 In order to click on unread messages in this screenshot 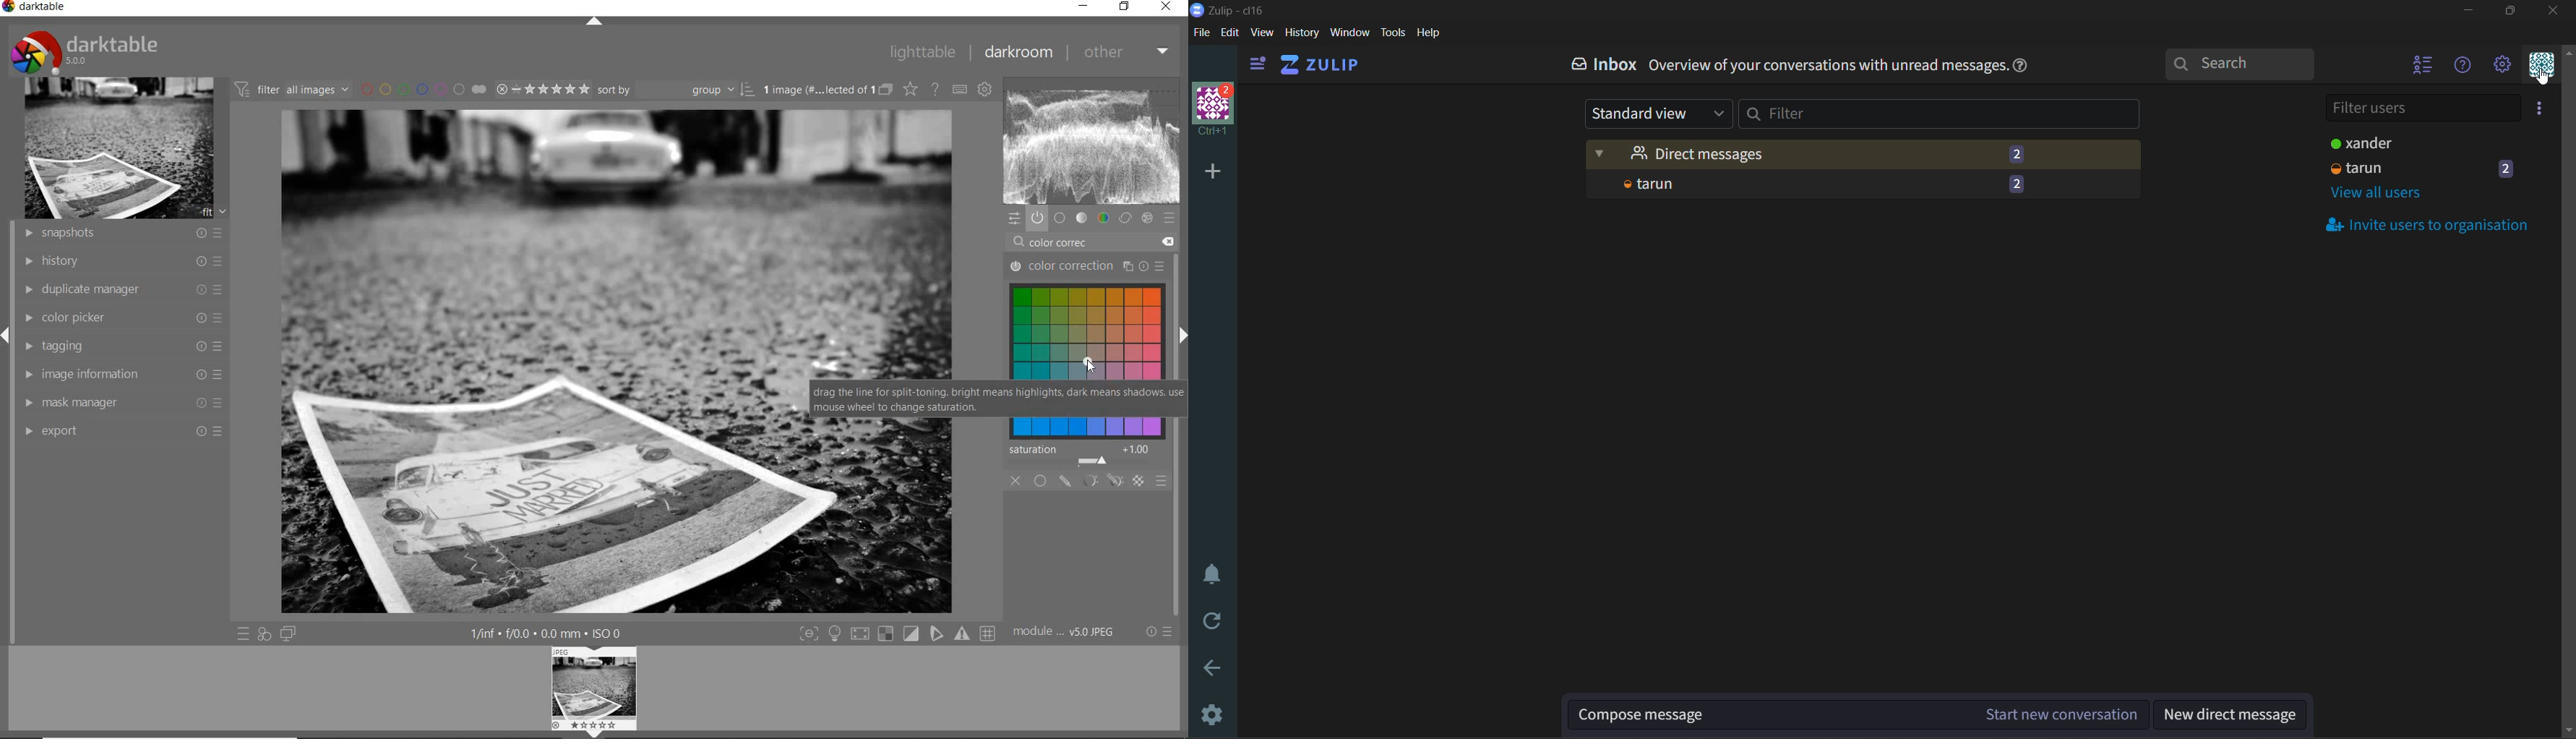, I will do `click(1865, 150)`.